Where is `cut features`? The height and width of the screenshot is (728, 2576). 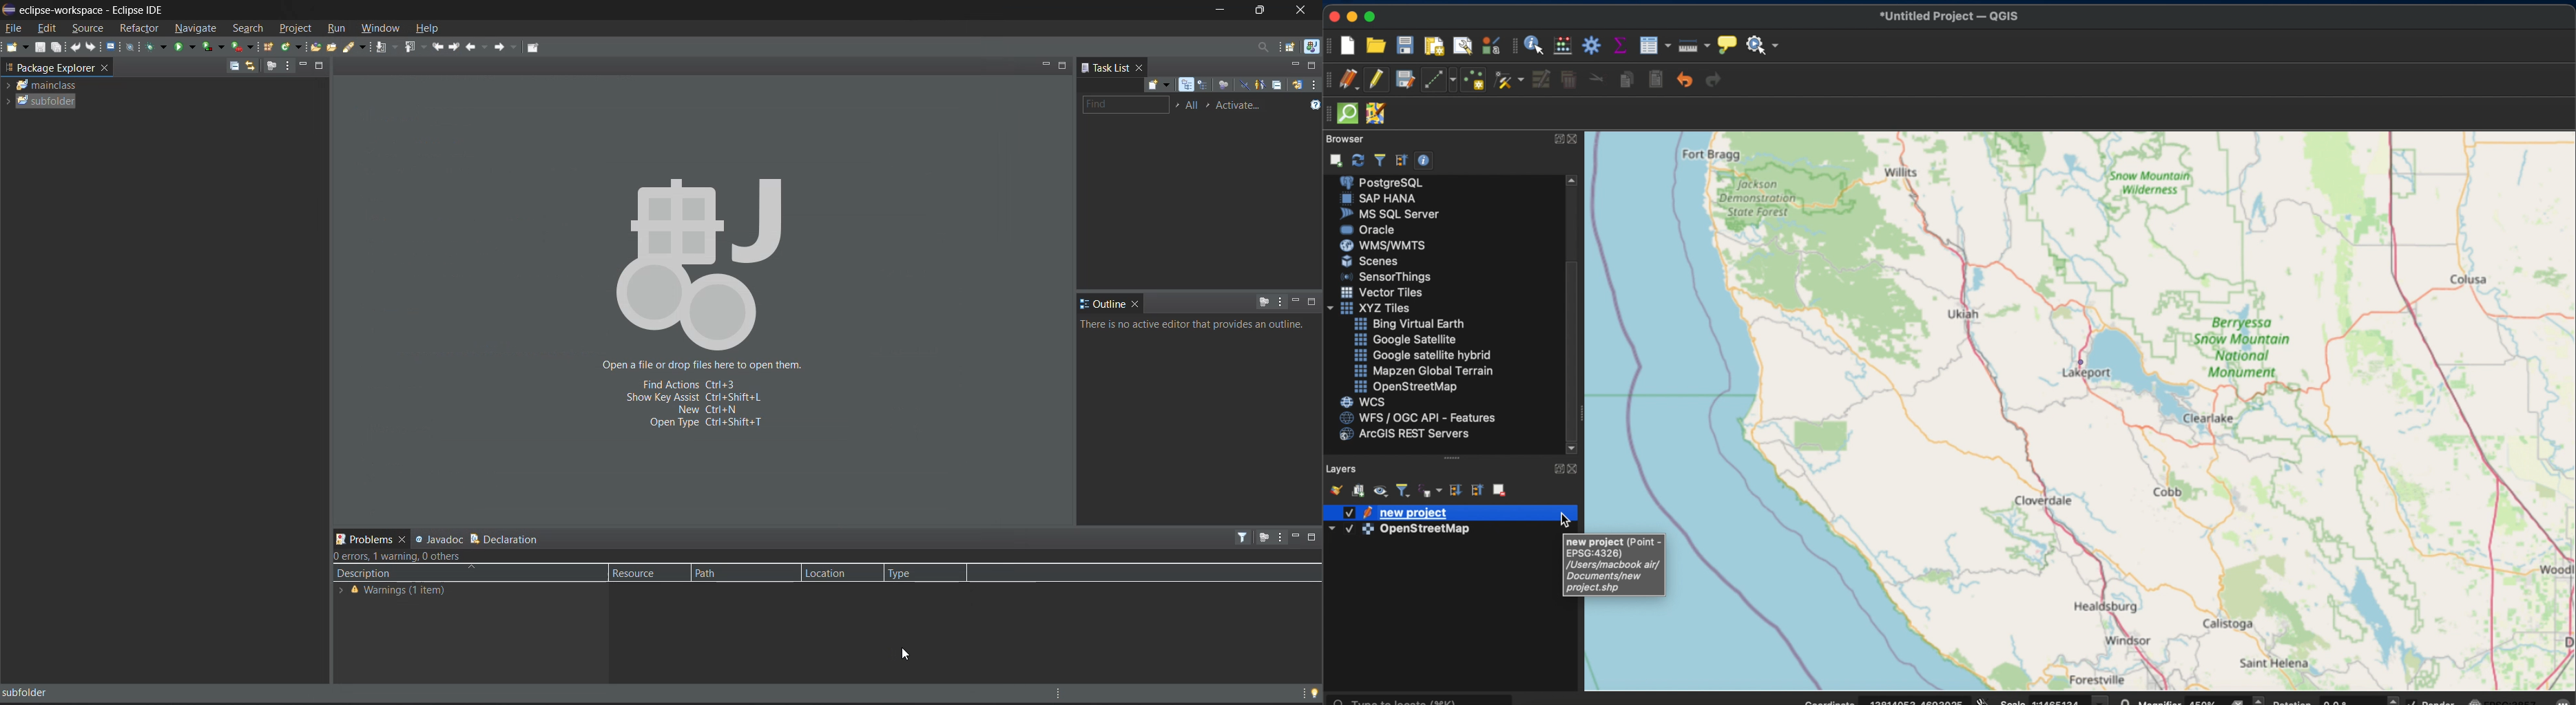
cut features is located at coordinates (1598, 80).